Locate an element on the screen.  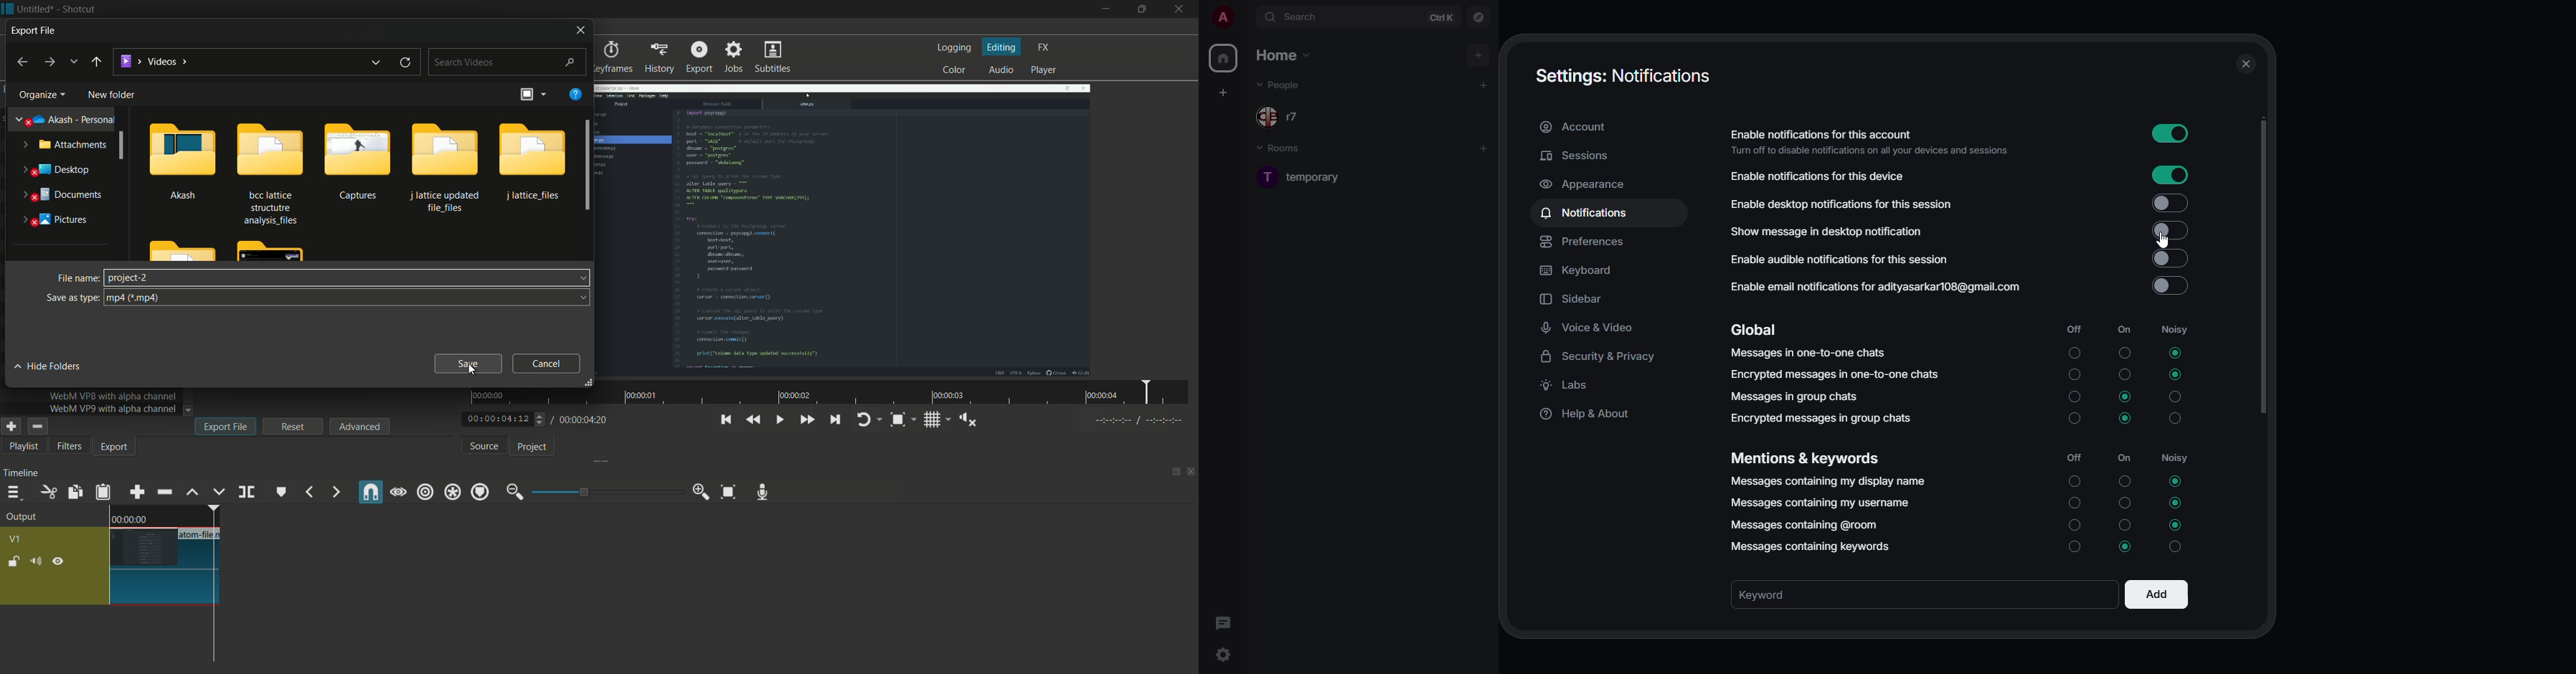
cancel is located at coordinates (547, 363).